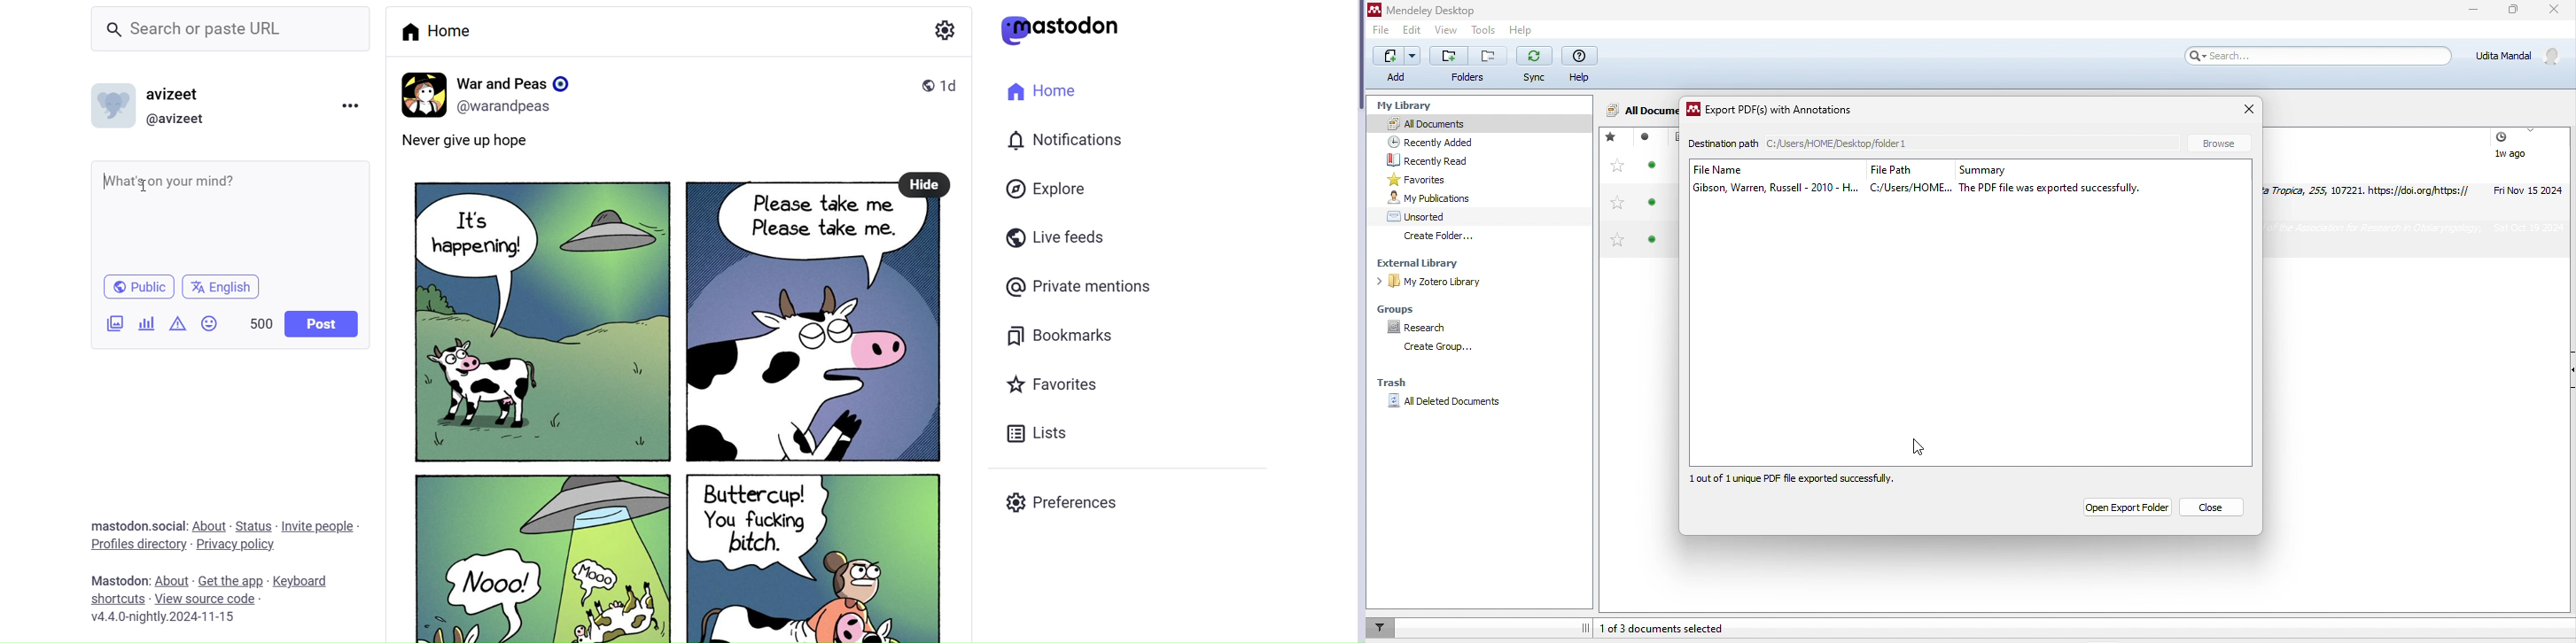 This screenshot has width=2576, height=644. What do you see at coordinates (1444, 198) in the screenshot?
I see `my publications` at bounding box center [1444, 198].